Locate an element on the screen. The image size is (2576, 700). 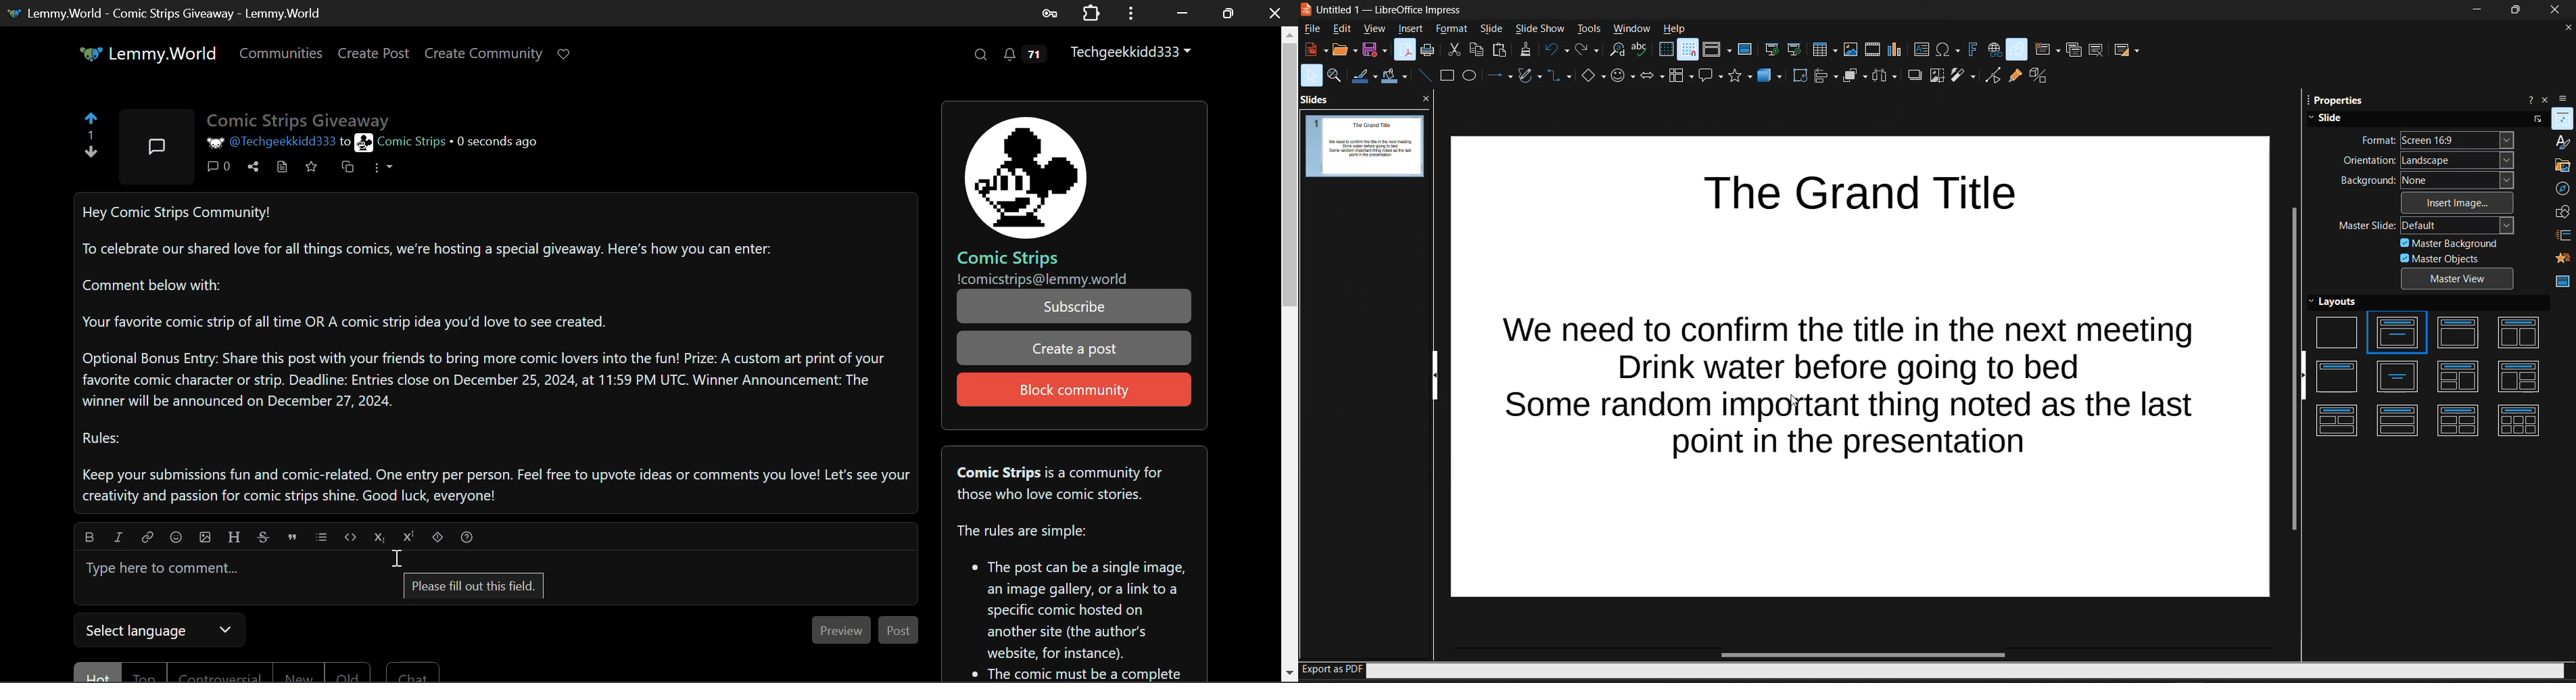
flowchart is located at coordinates (1680, 78).